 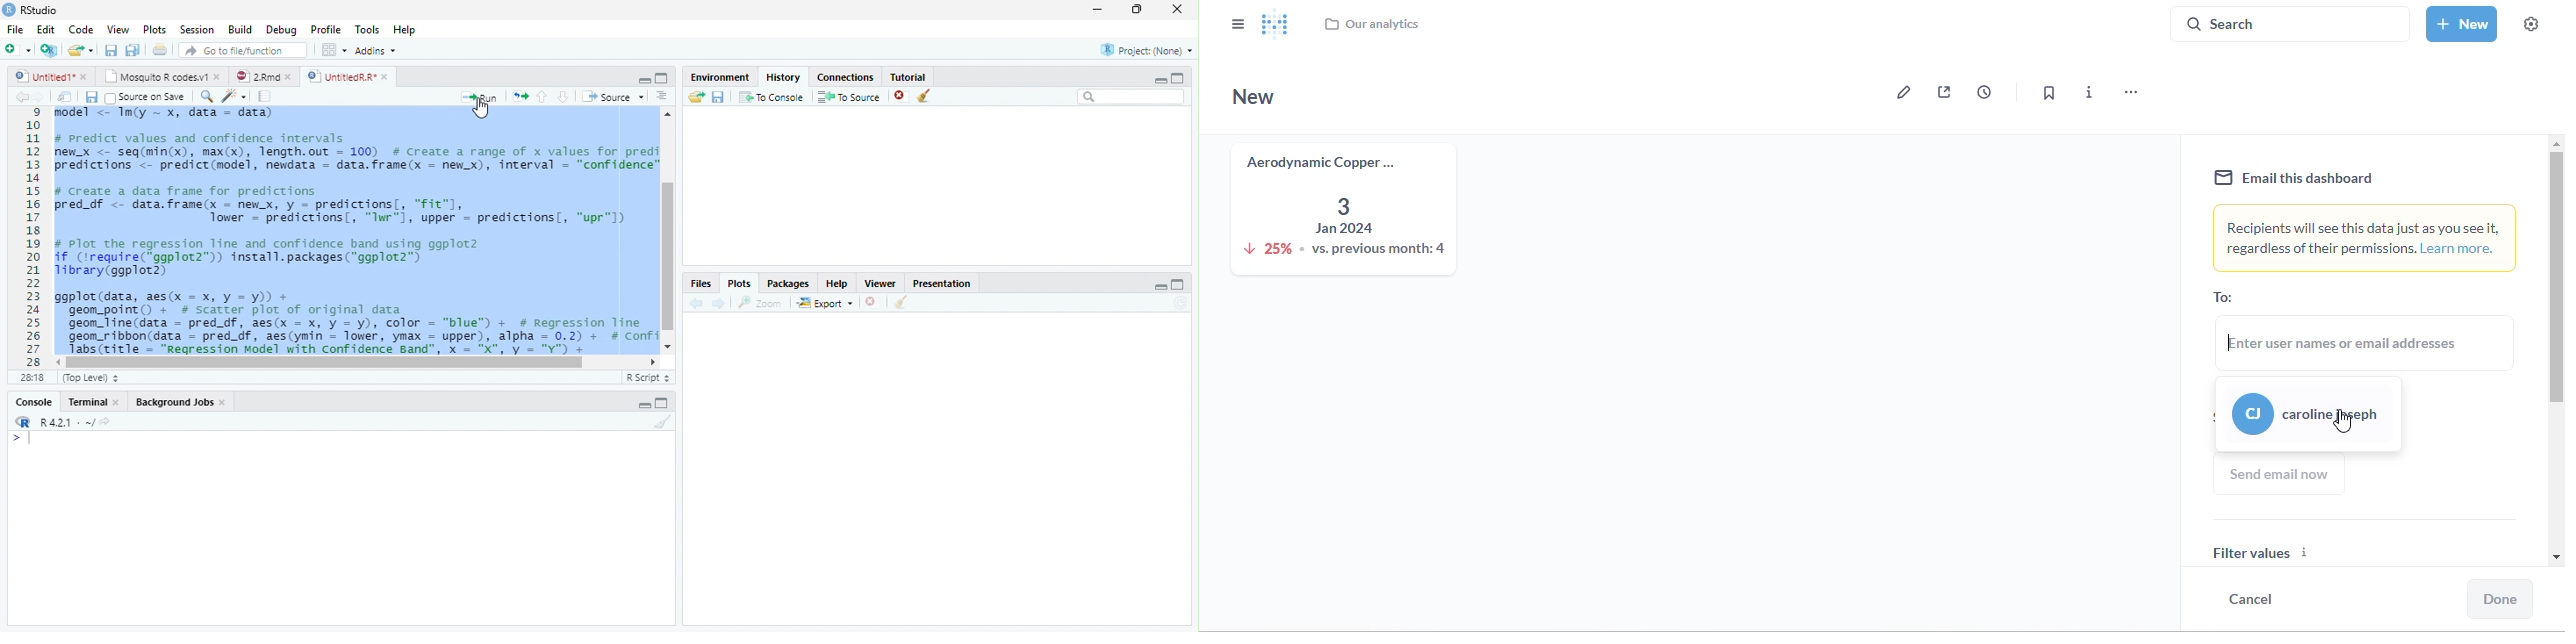 What do you see at coordinates (82, 30) in the screenshot?
I see `Code` at bounding box center [82, 30].